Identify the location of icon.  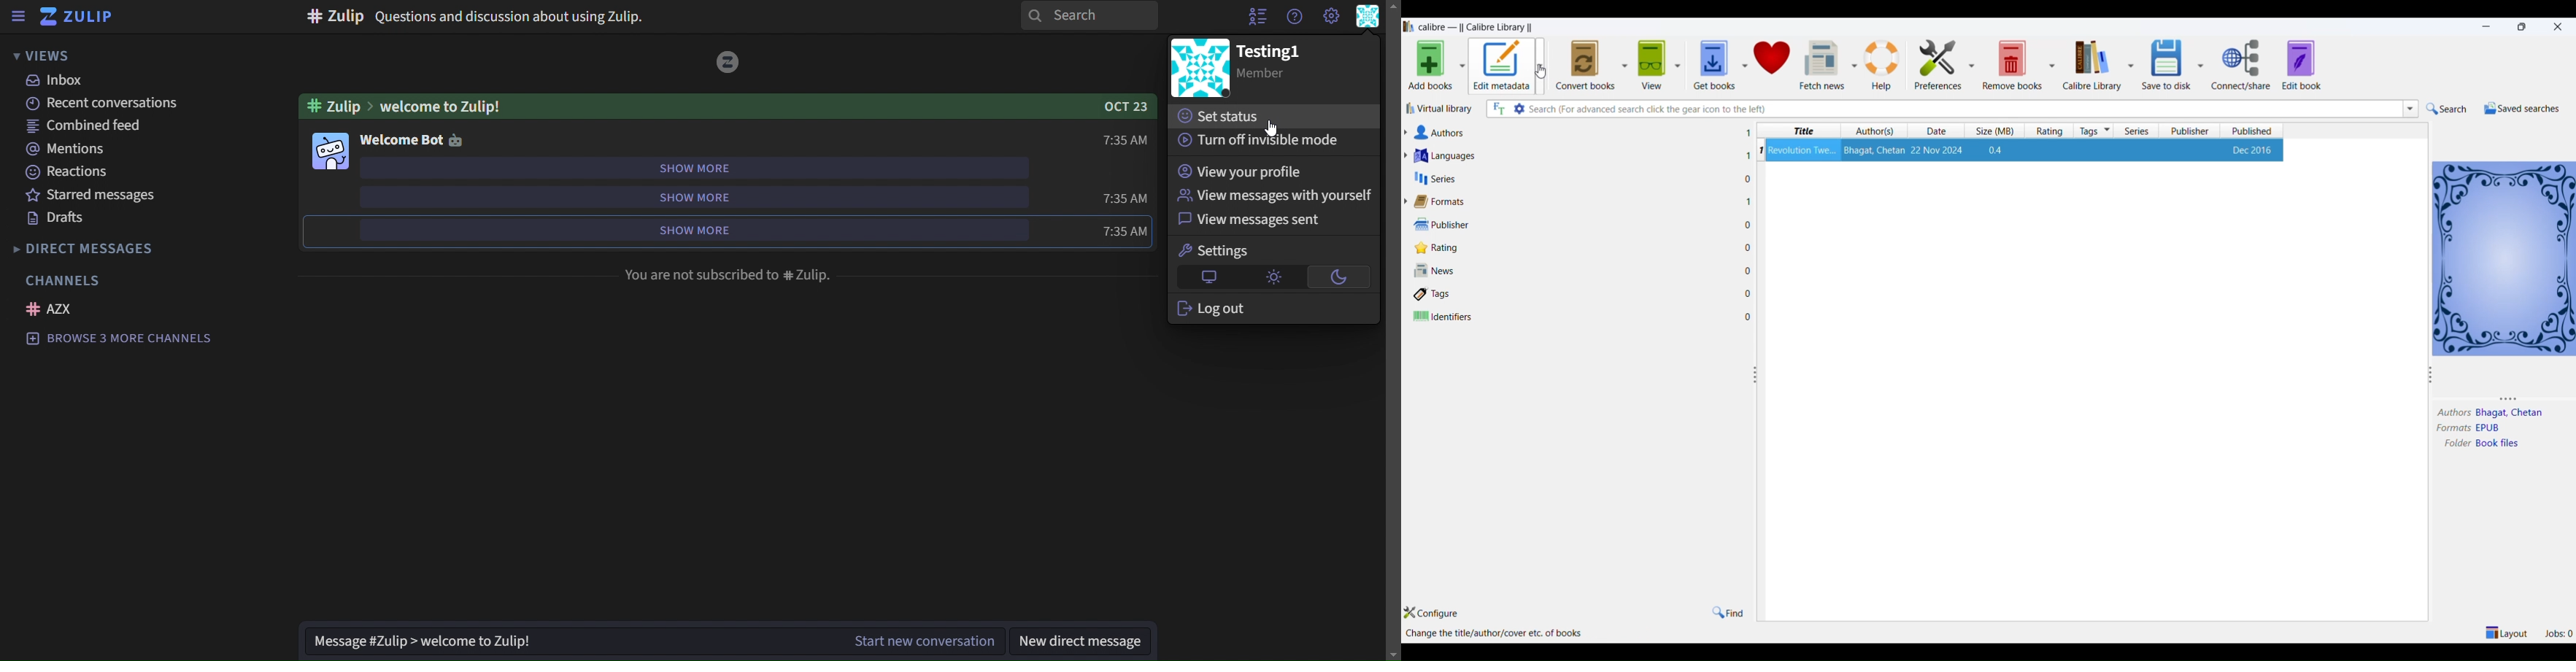
(728, 61).